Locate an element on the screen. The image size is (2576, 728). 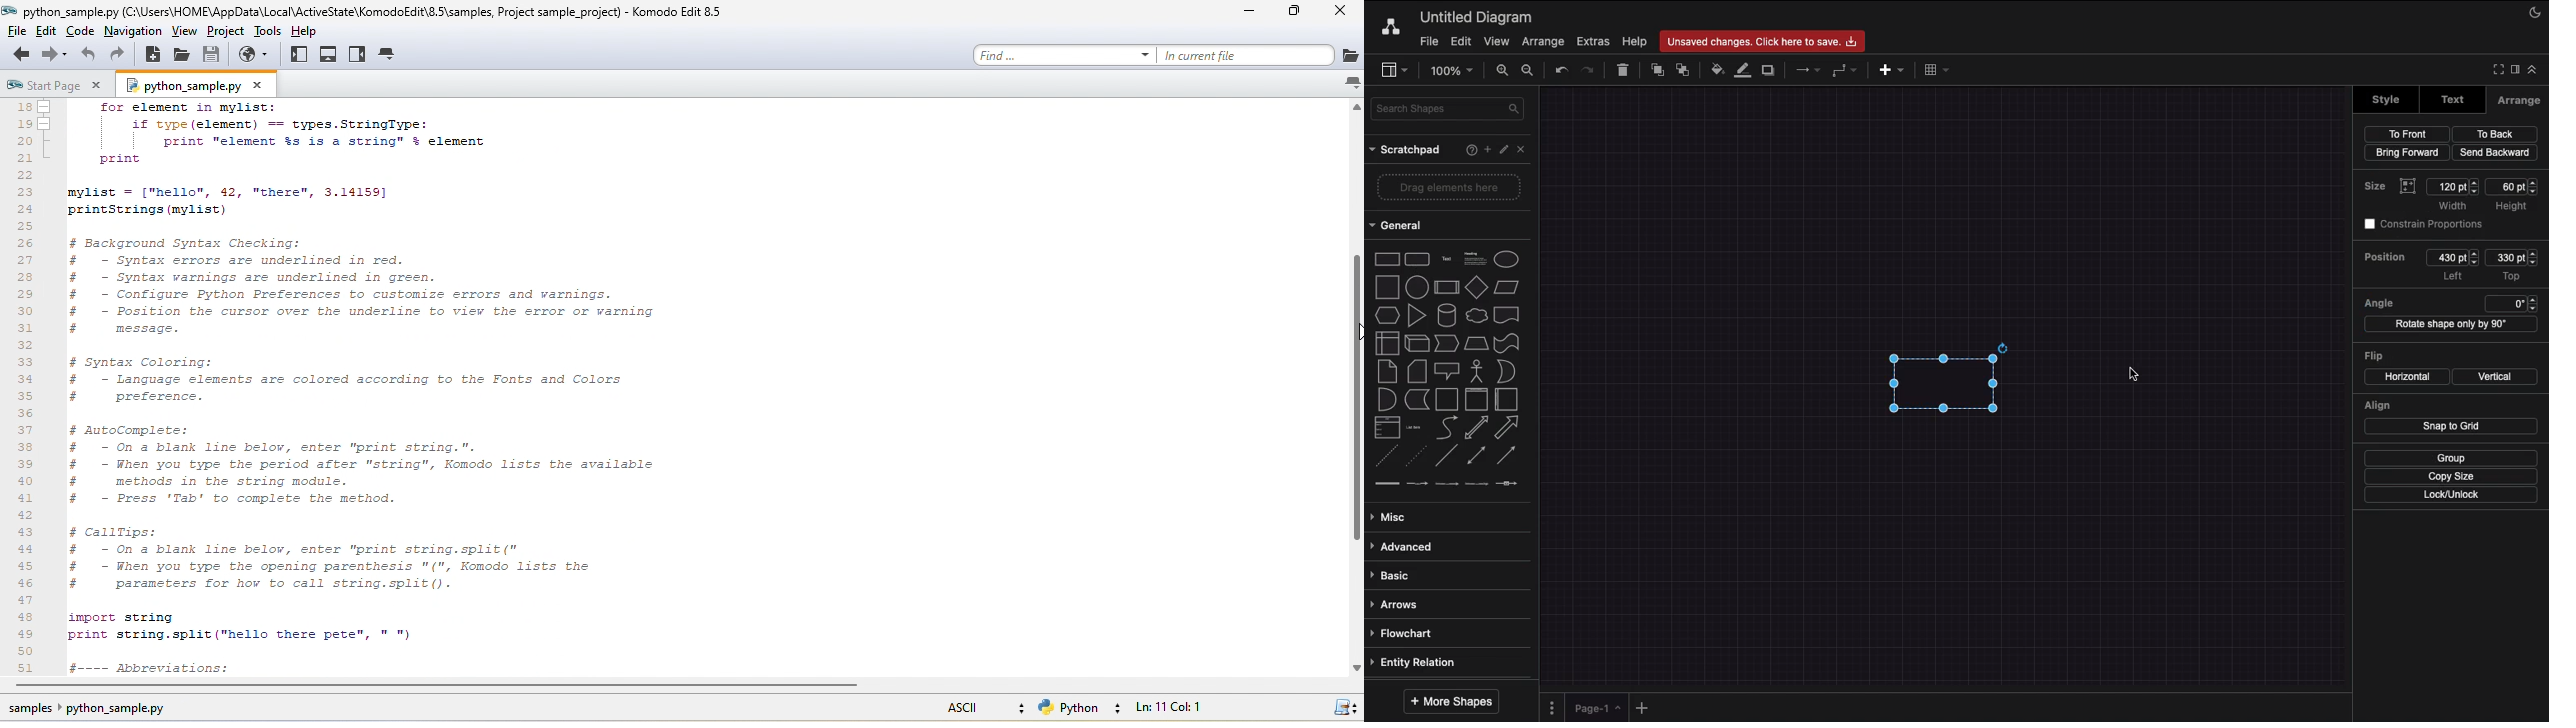
Extras is located at coordinates (1591, 42).